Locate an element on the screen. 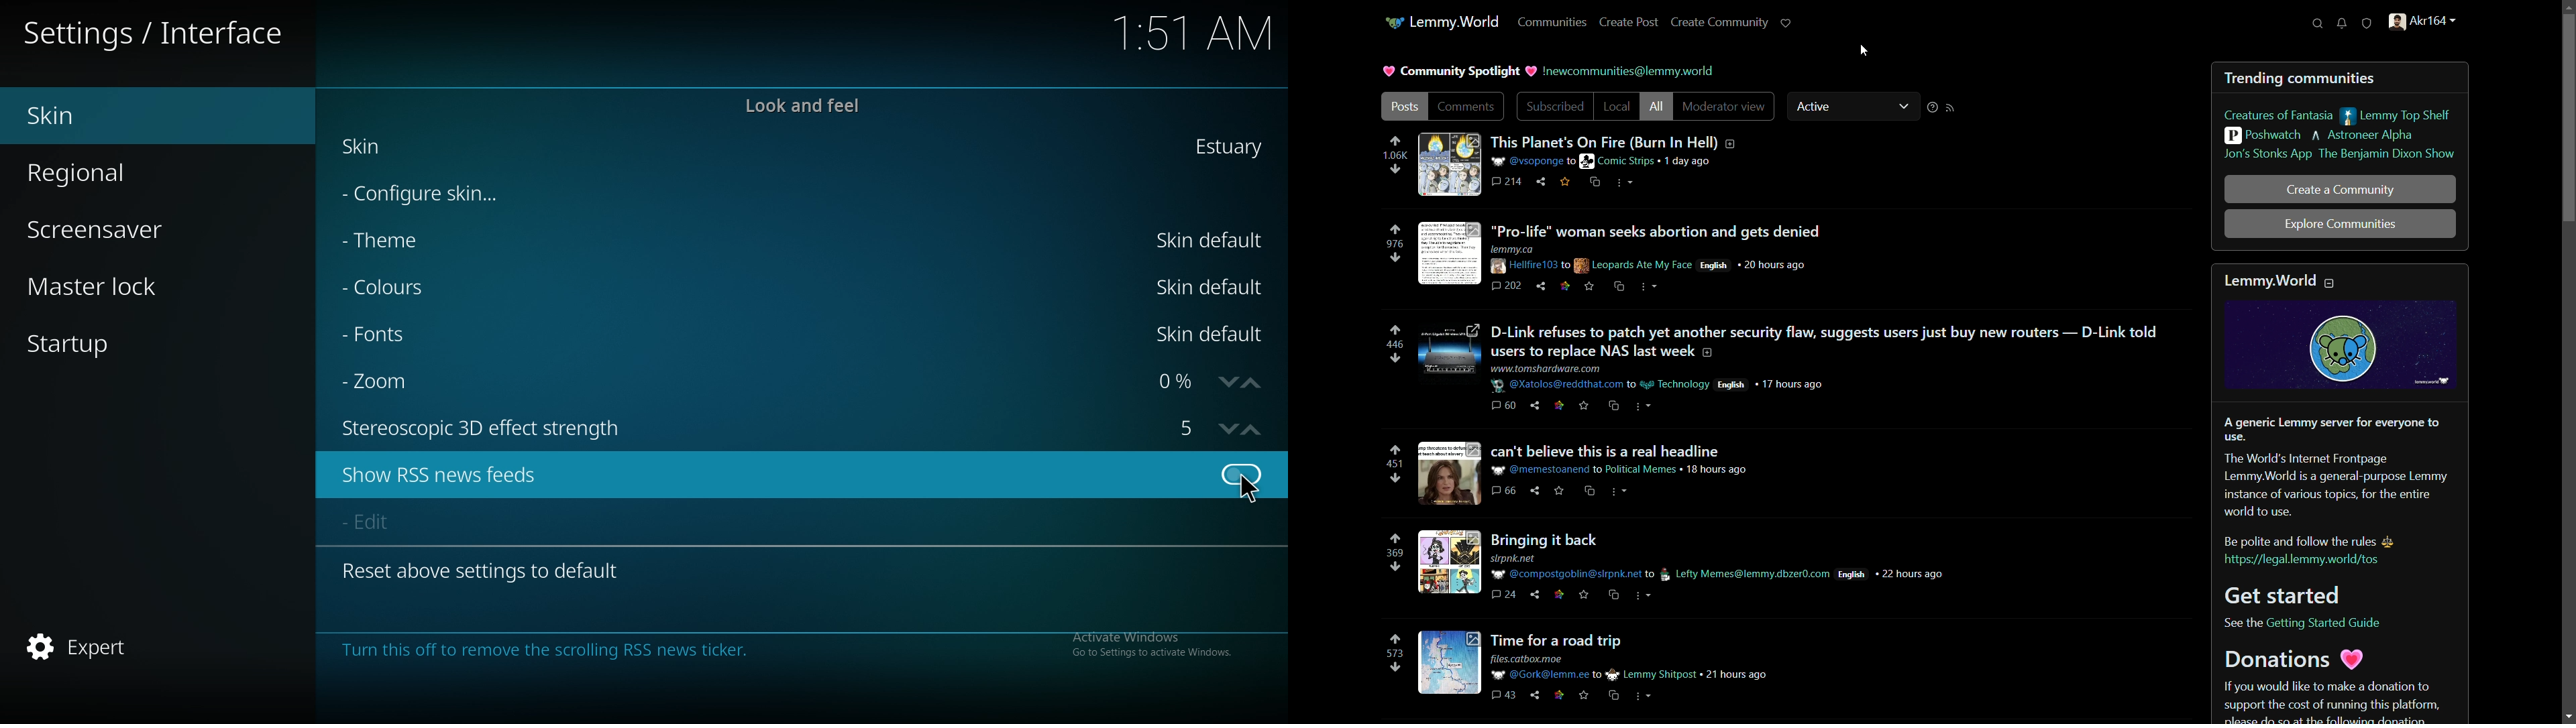  explore communities is located at coordinates (2341, 225).